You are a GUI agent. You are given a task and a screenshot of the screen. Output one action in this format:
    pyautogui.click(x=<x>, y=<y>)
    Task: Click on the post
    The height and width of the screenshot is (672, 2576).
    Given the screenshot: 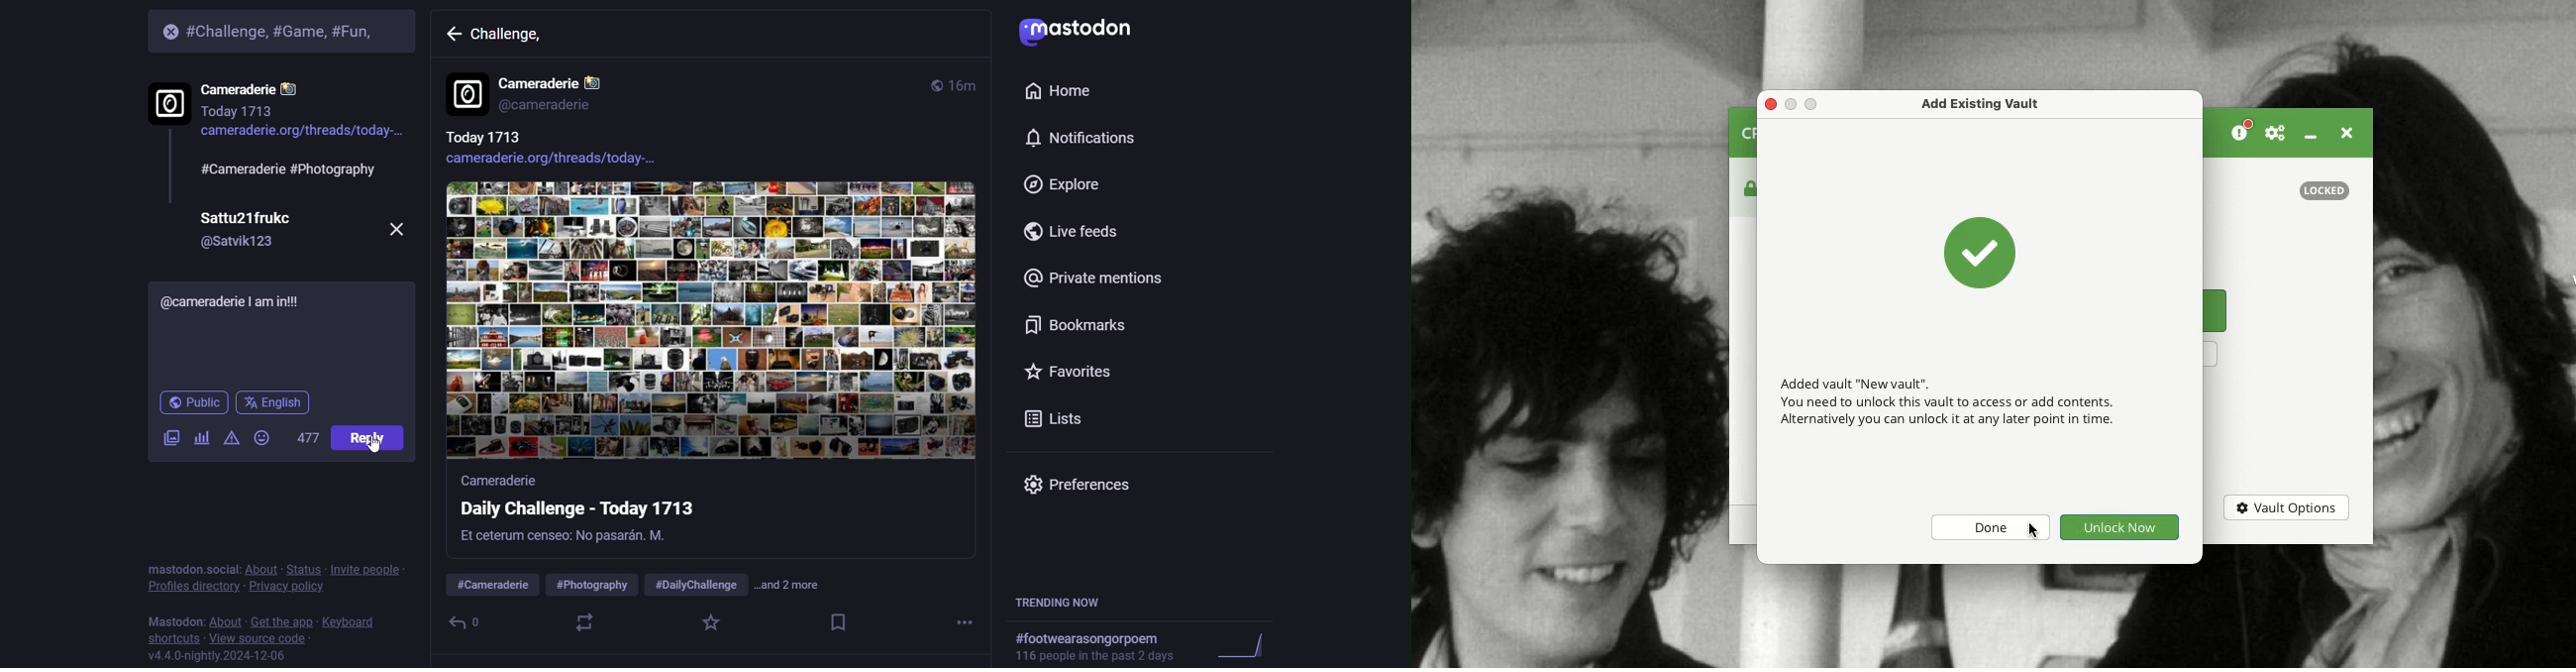 What is the action you would take?
    pyautogui.click(x=367, y=439)
    